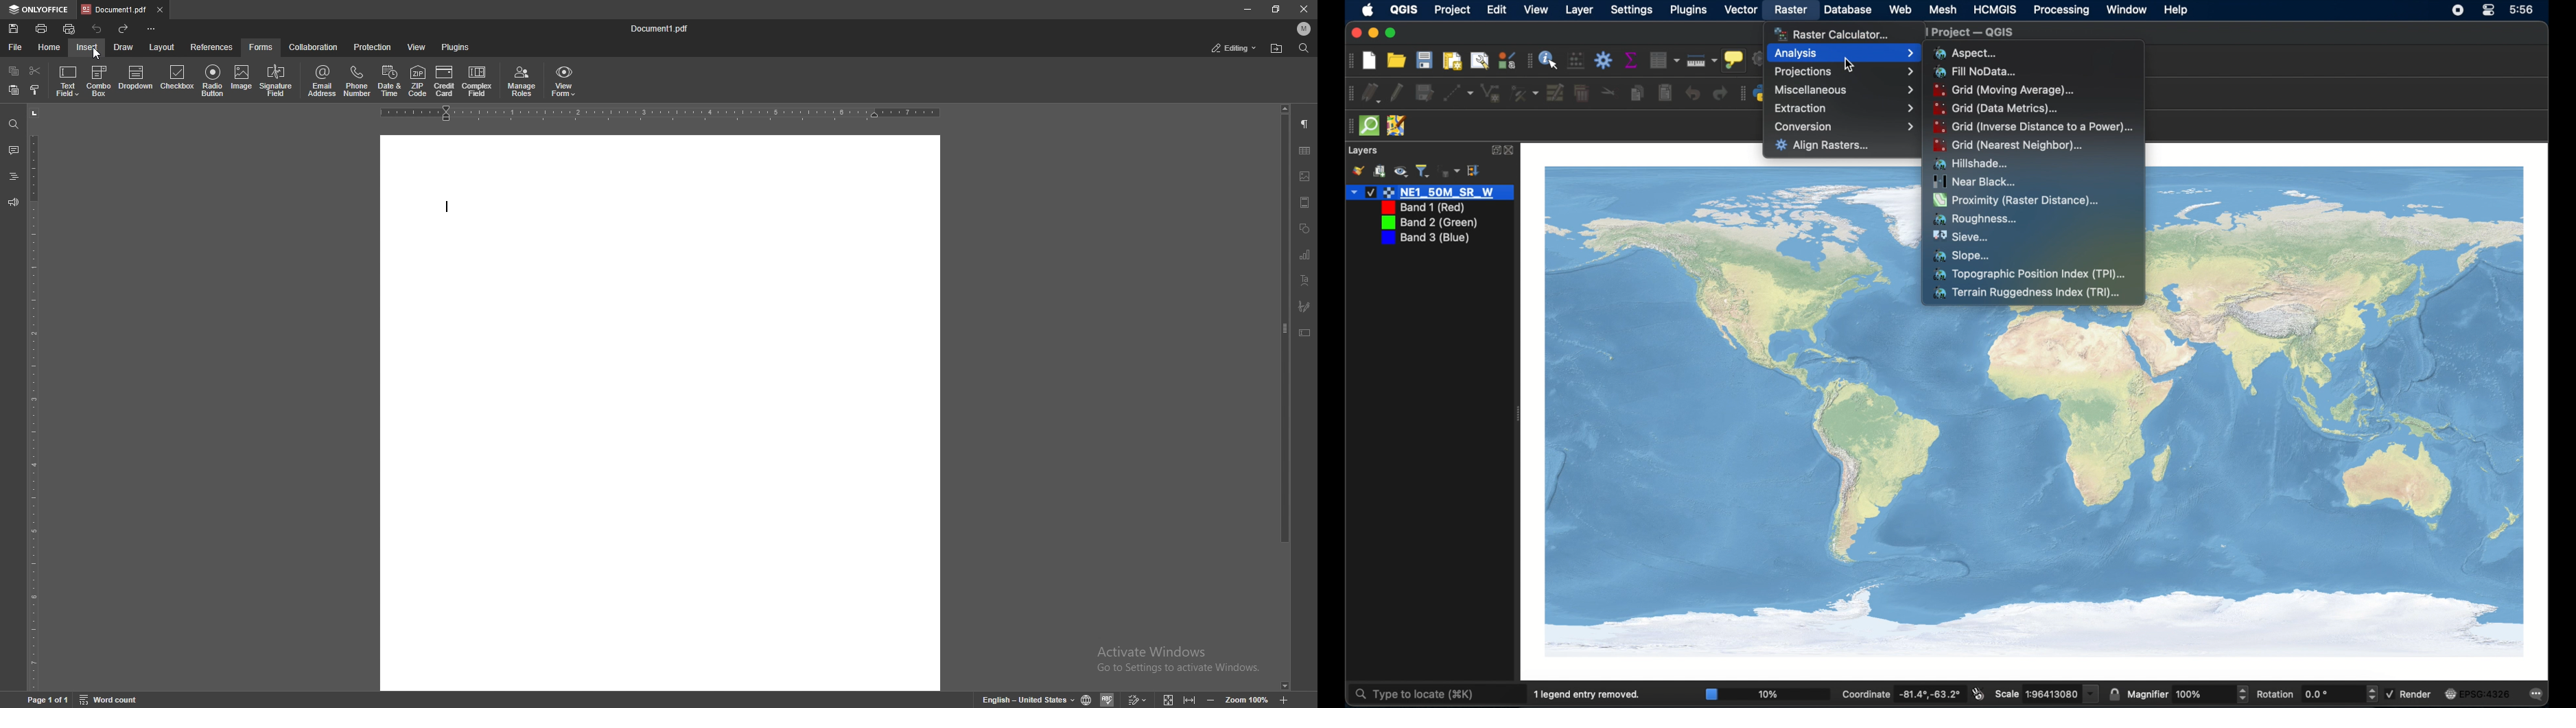 This screenshot has height=728, width=2576. I want to click on onlyoffice, so click(38, 10).